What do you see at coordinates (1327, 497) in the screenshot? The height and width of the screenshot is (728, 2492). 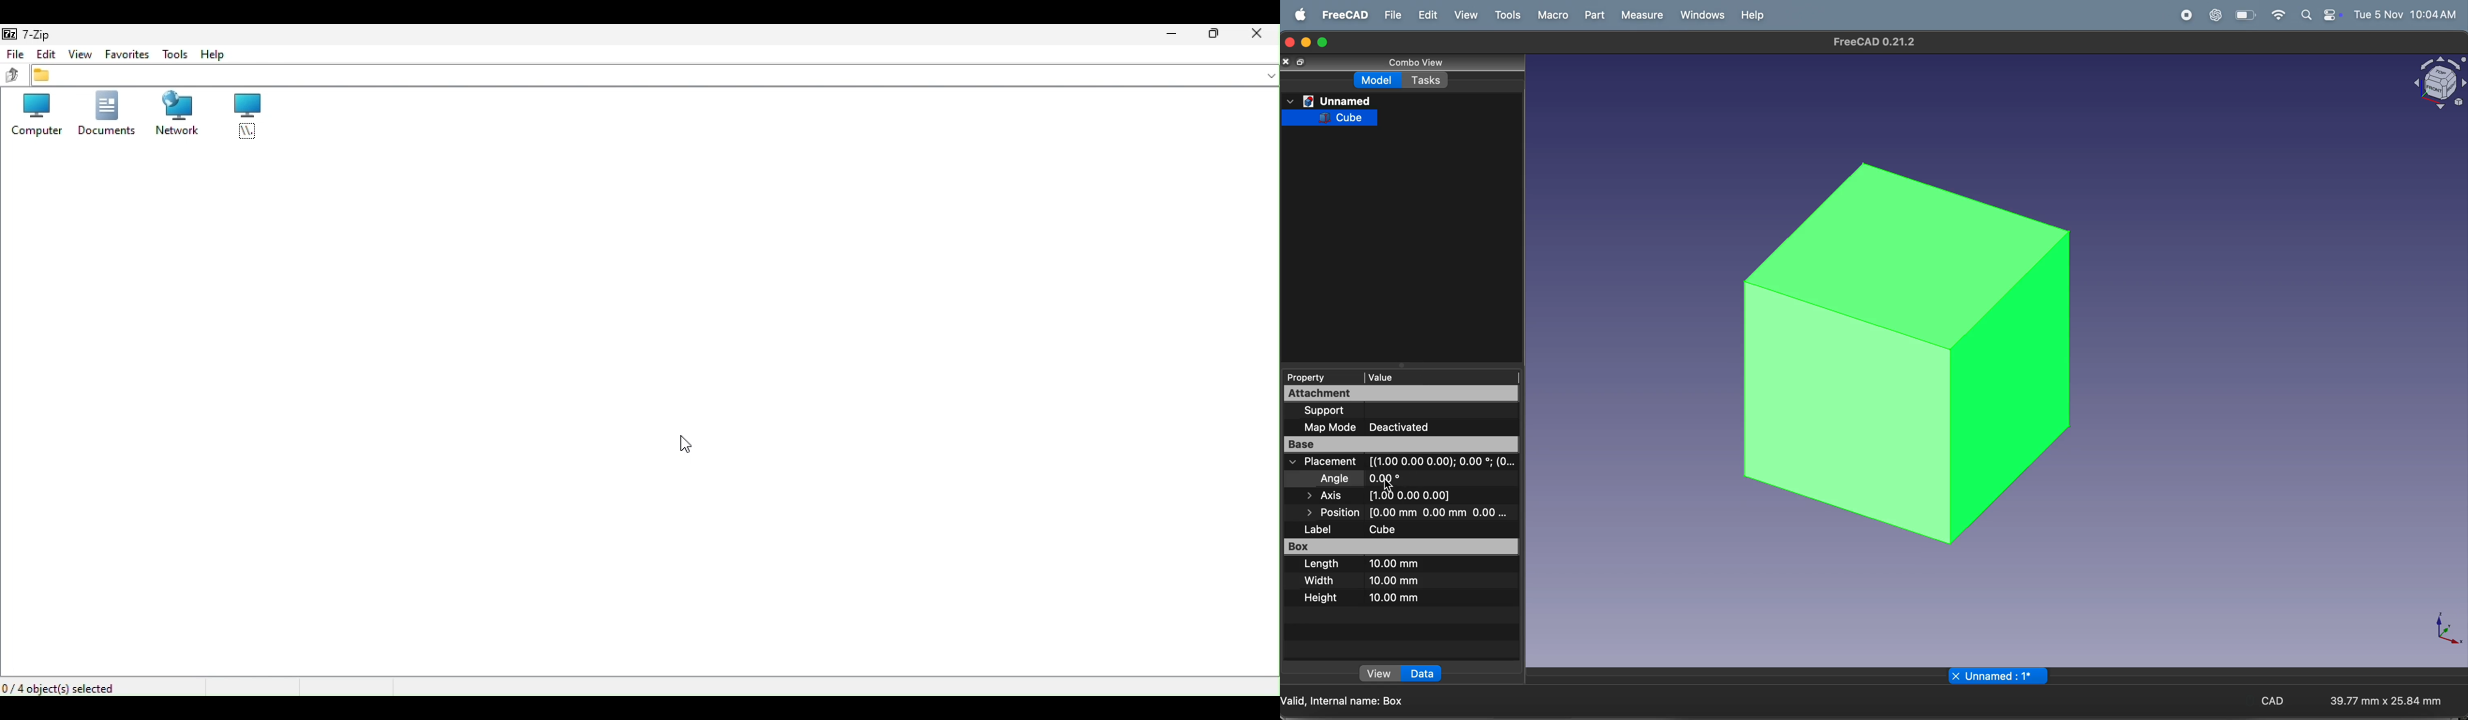 I see `axis` at bounding box center [1327, 497].